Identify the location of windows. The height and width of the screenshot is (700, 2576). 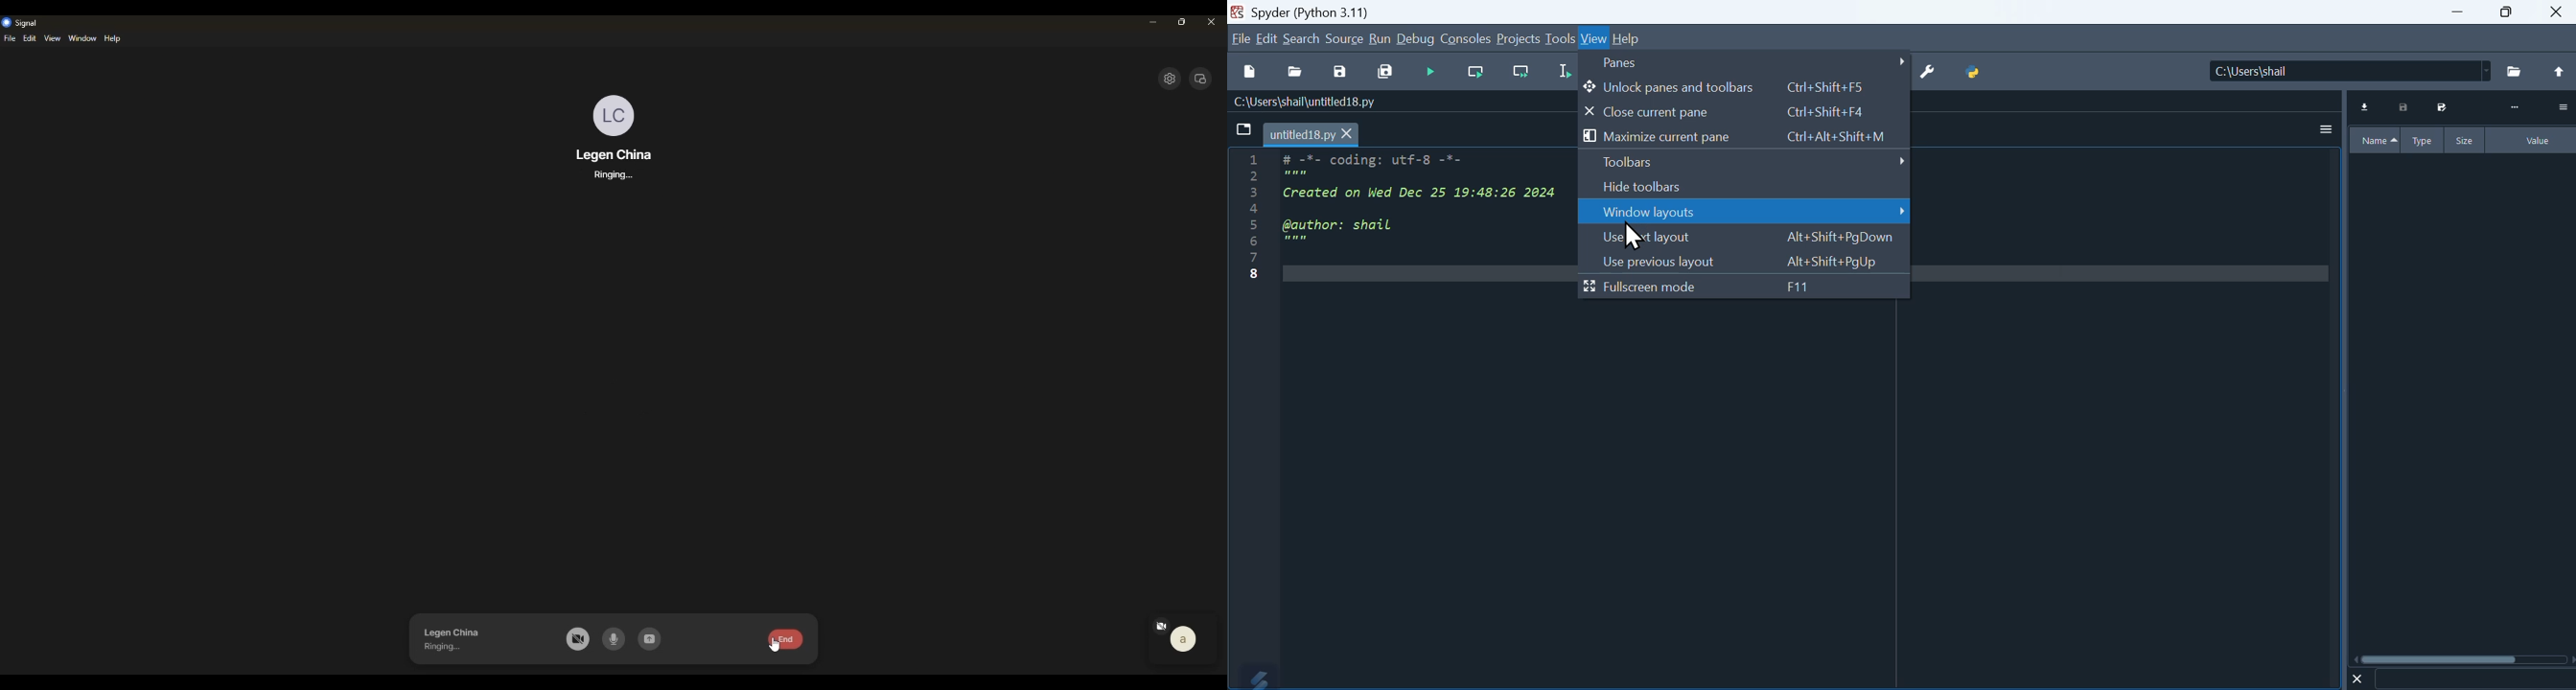
(82, 38).